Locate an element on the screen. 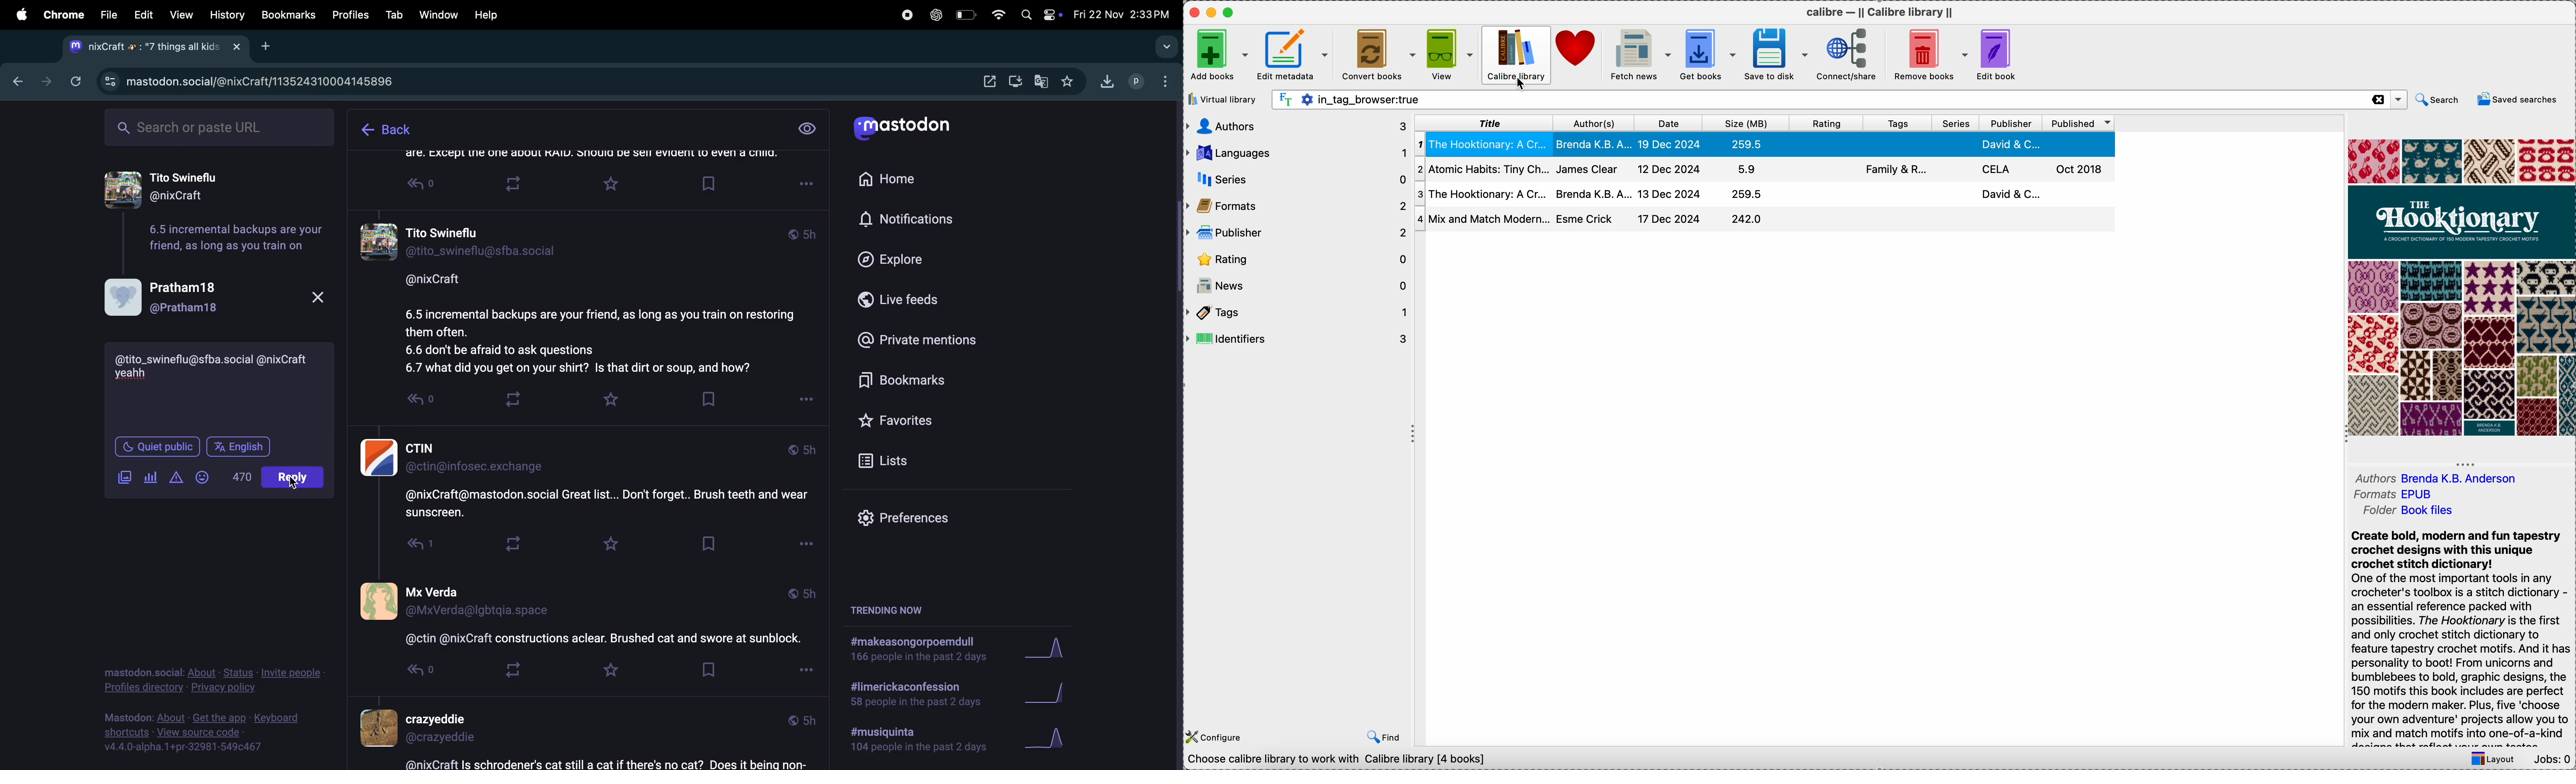 This screenshot has height=784, width=2576. thread is located at coordinates (583, 618).